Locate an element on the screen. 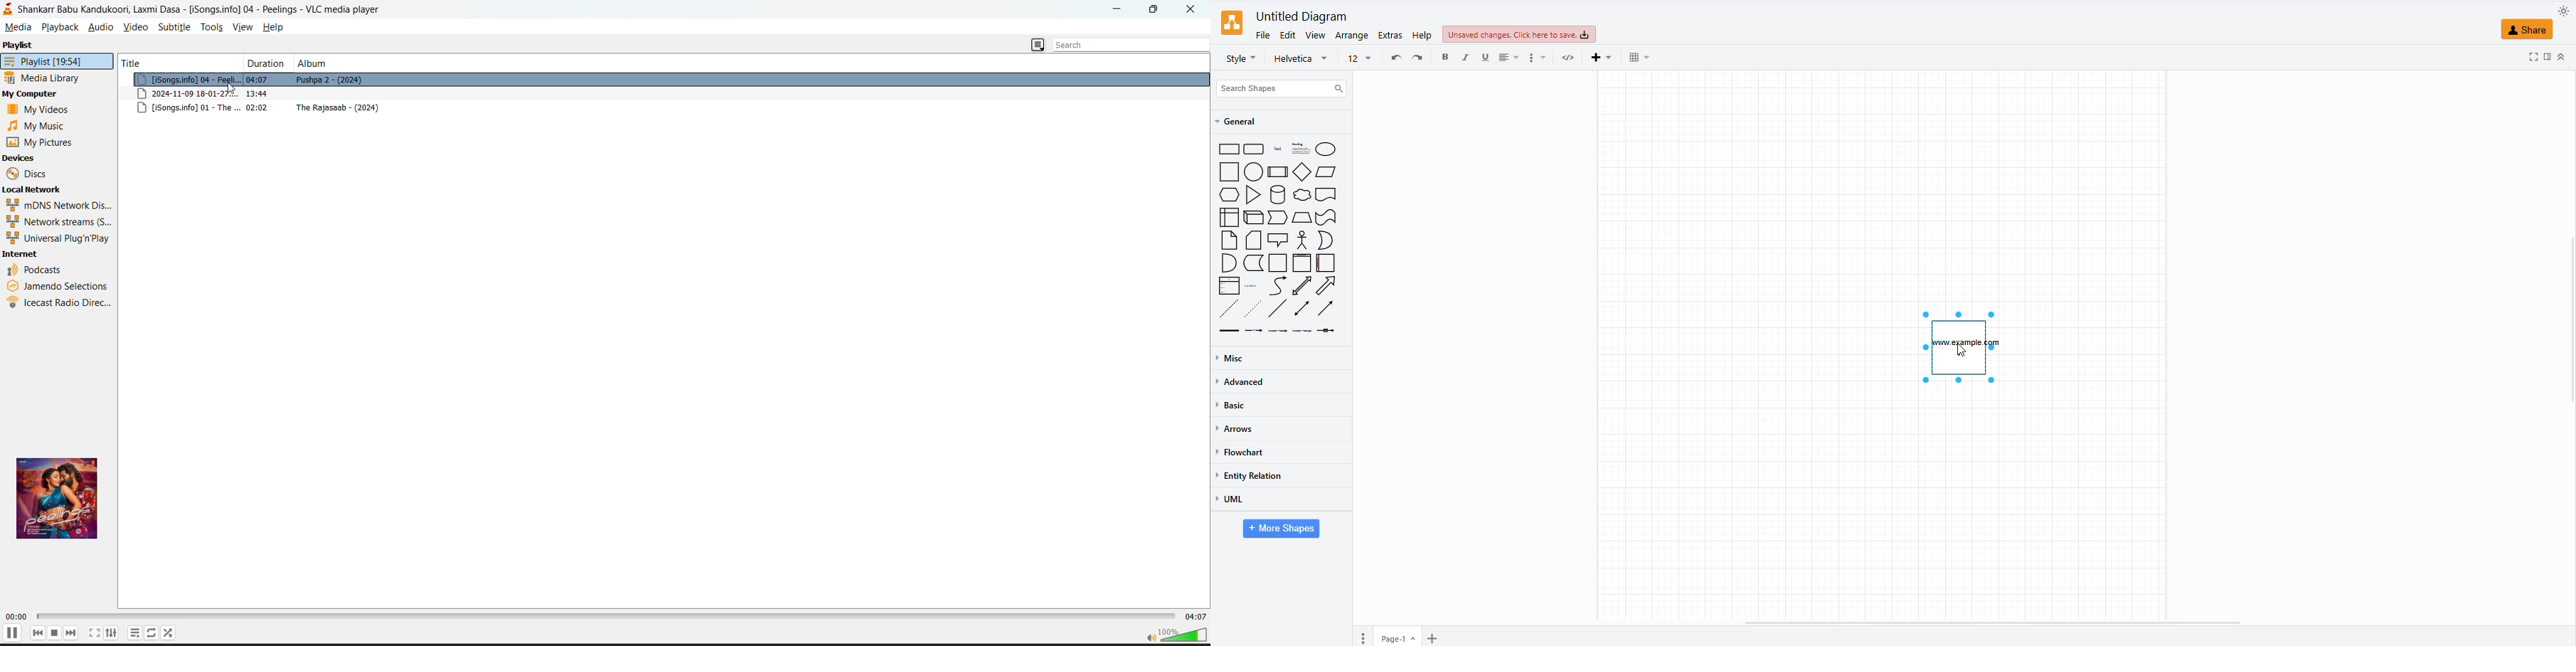 Image resolution: width=2576 pixels, height=672 pixels. side is located at coordinates (2547, 57).